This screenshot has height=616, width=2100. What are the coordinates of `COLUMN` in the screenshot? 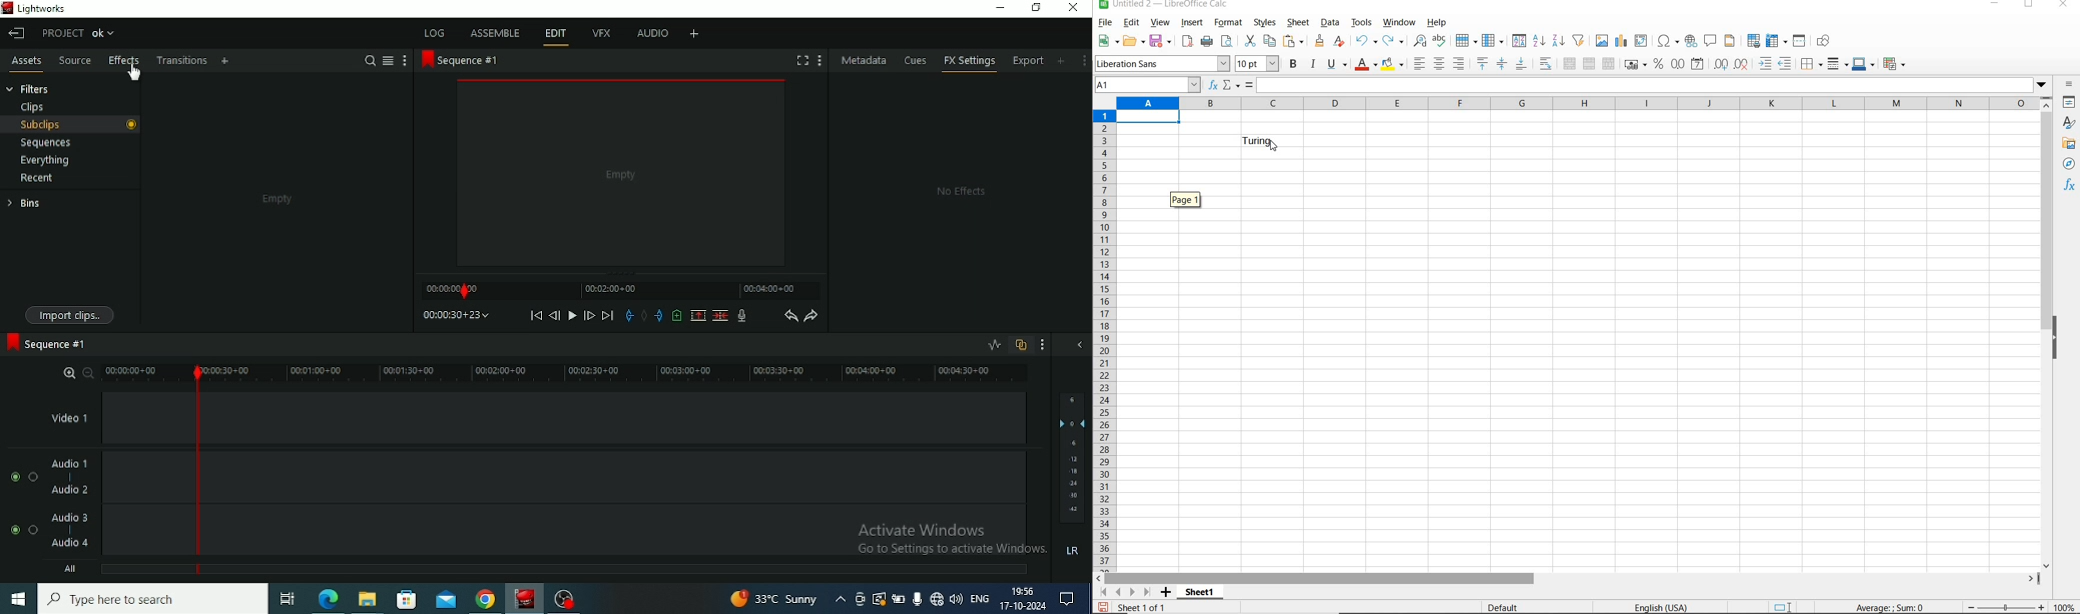 It's located at (1493, 39).